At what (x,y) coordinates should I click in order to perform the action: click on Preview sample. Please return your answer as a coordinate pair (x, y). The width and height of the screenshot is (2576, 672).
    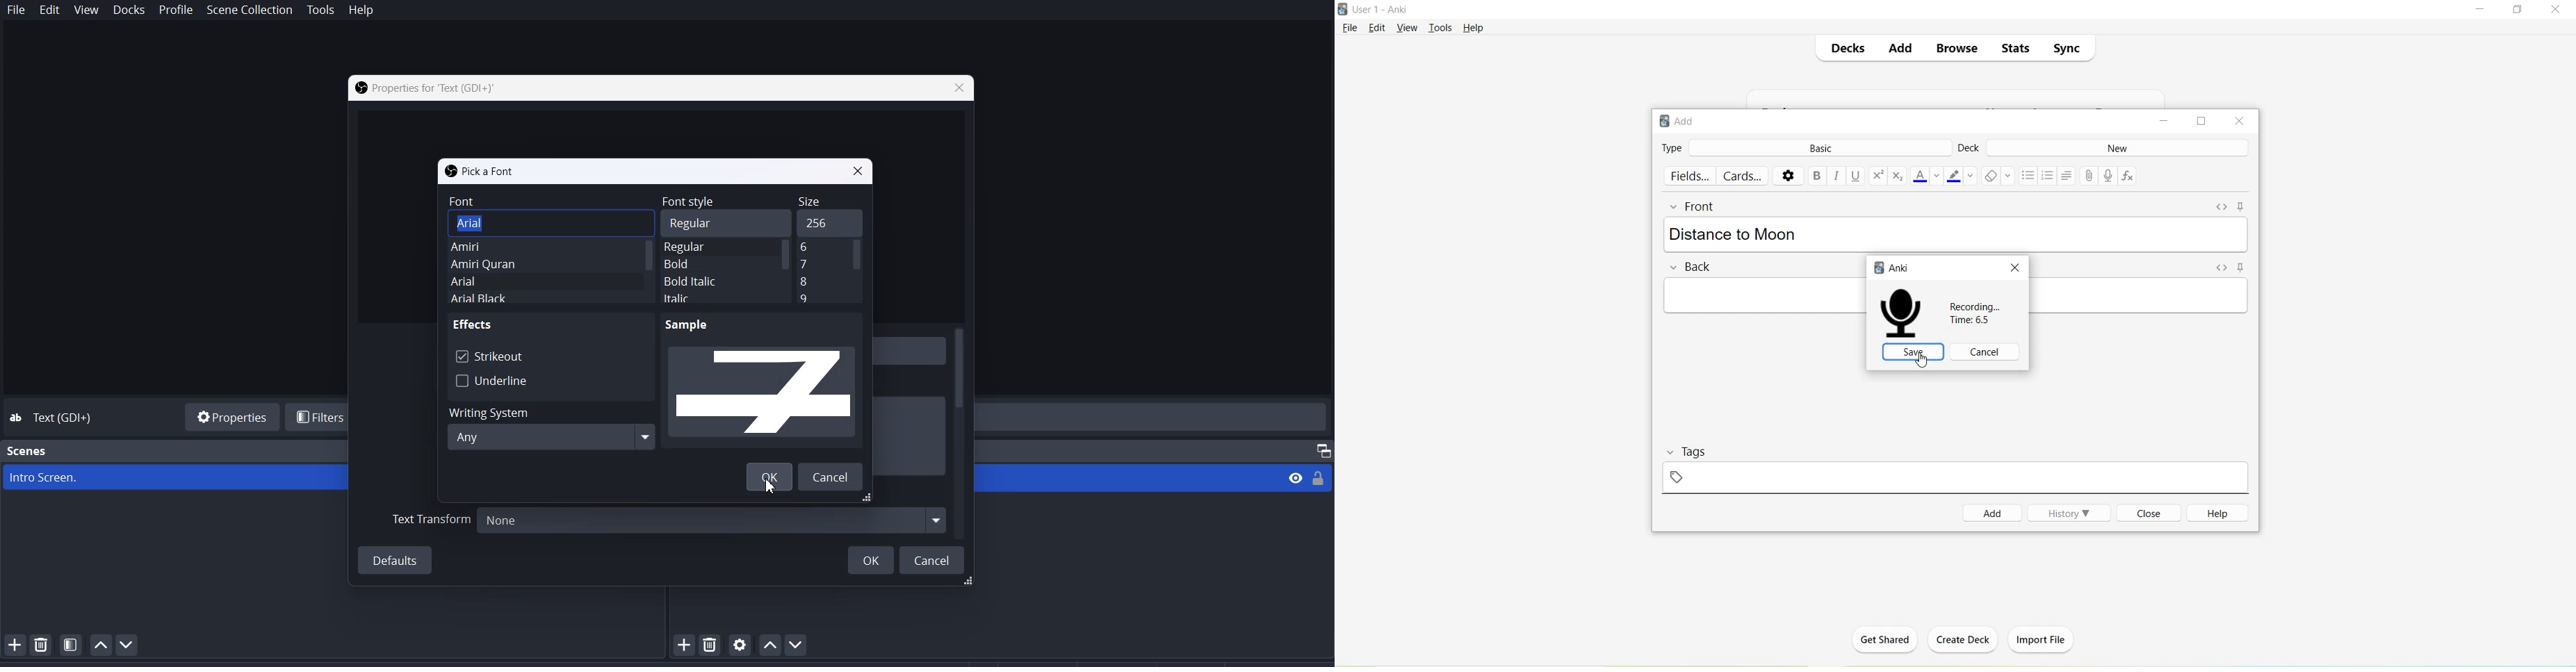
    Looking at the image, I should click on (765, 382).